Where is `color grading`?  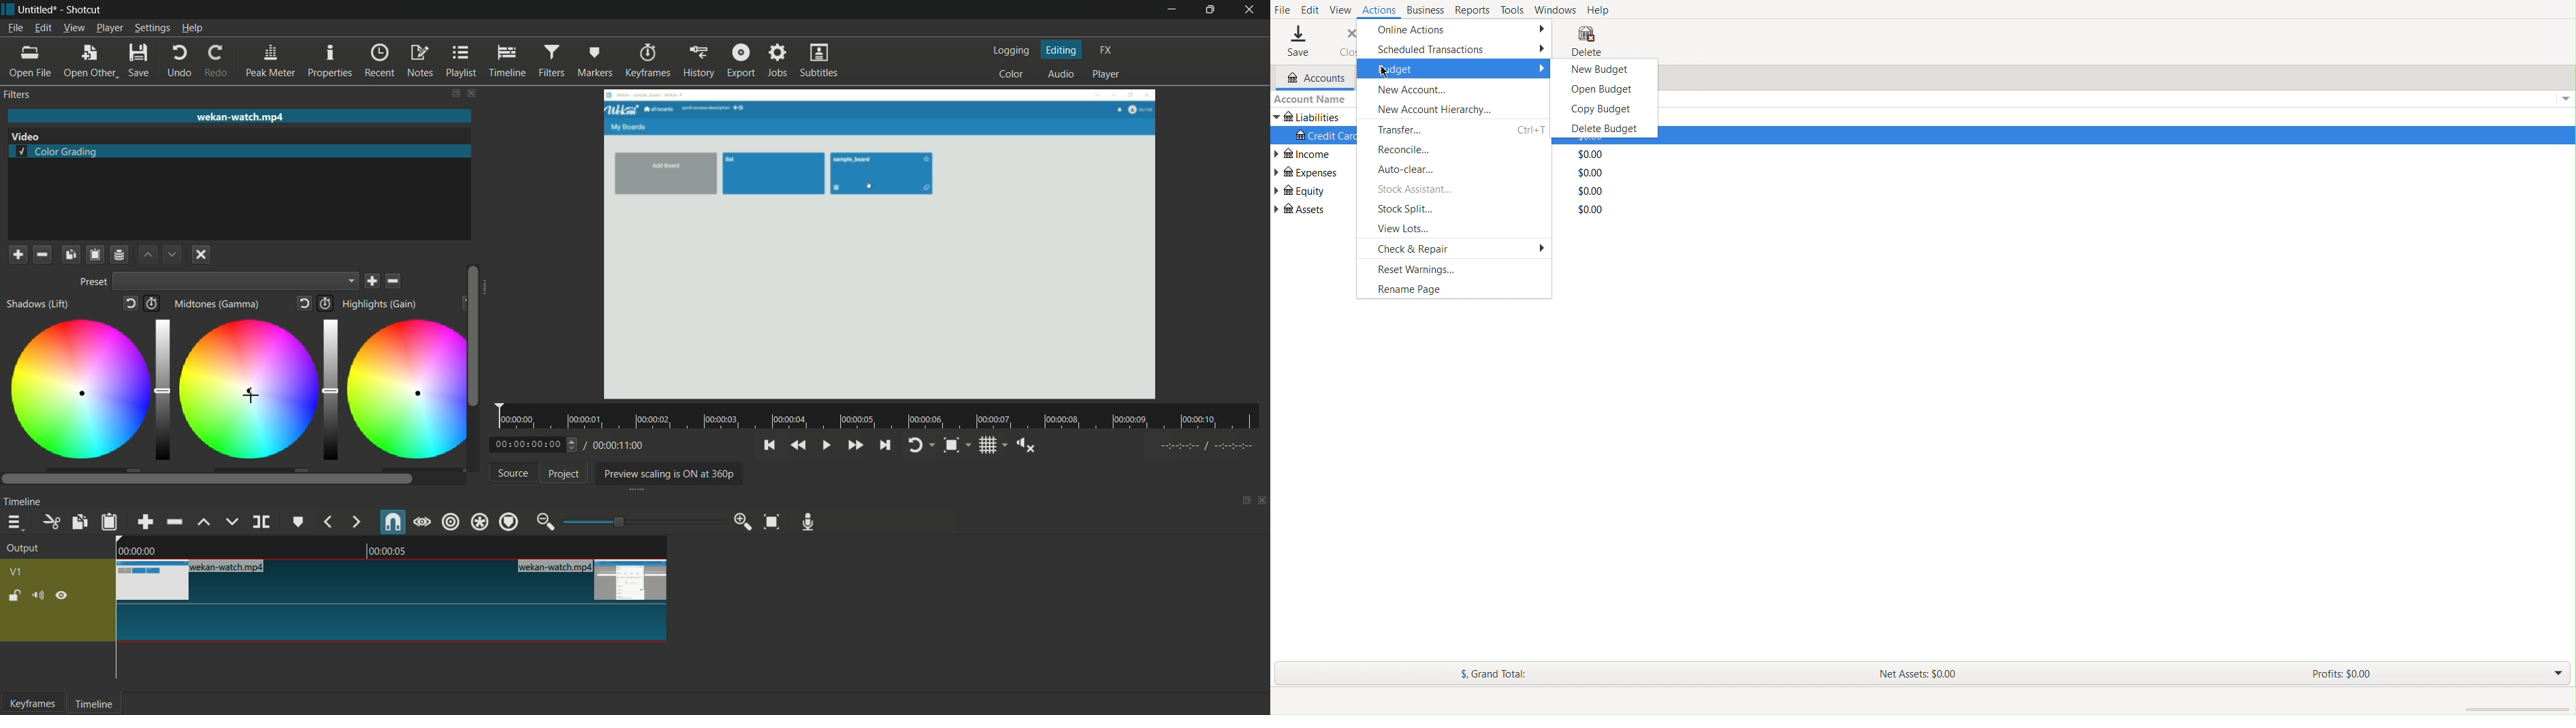 color grading is located at coordinates (25, 135).